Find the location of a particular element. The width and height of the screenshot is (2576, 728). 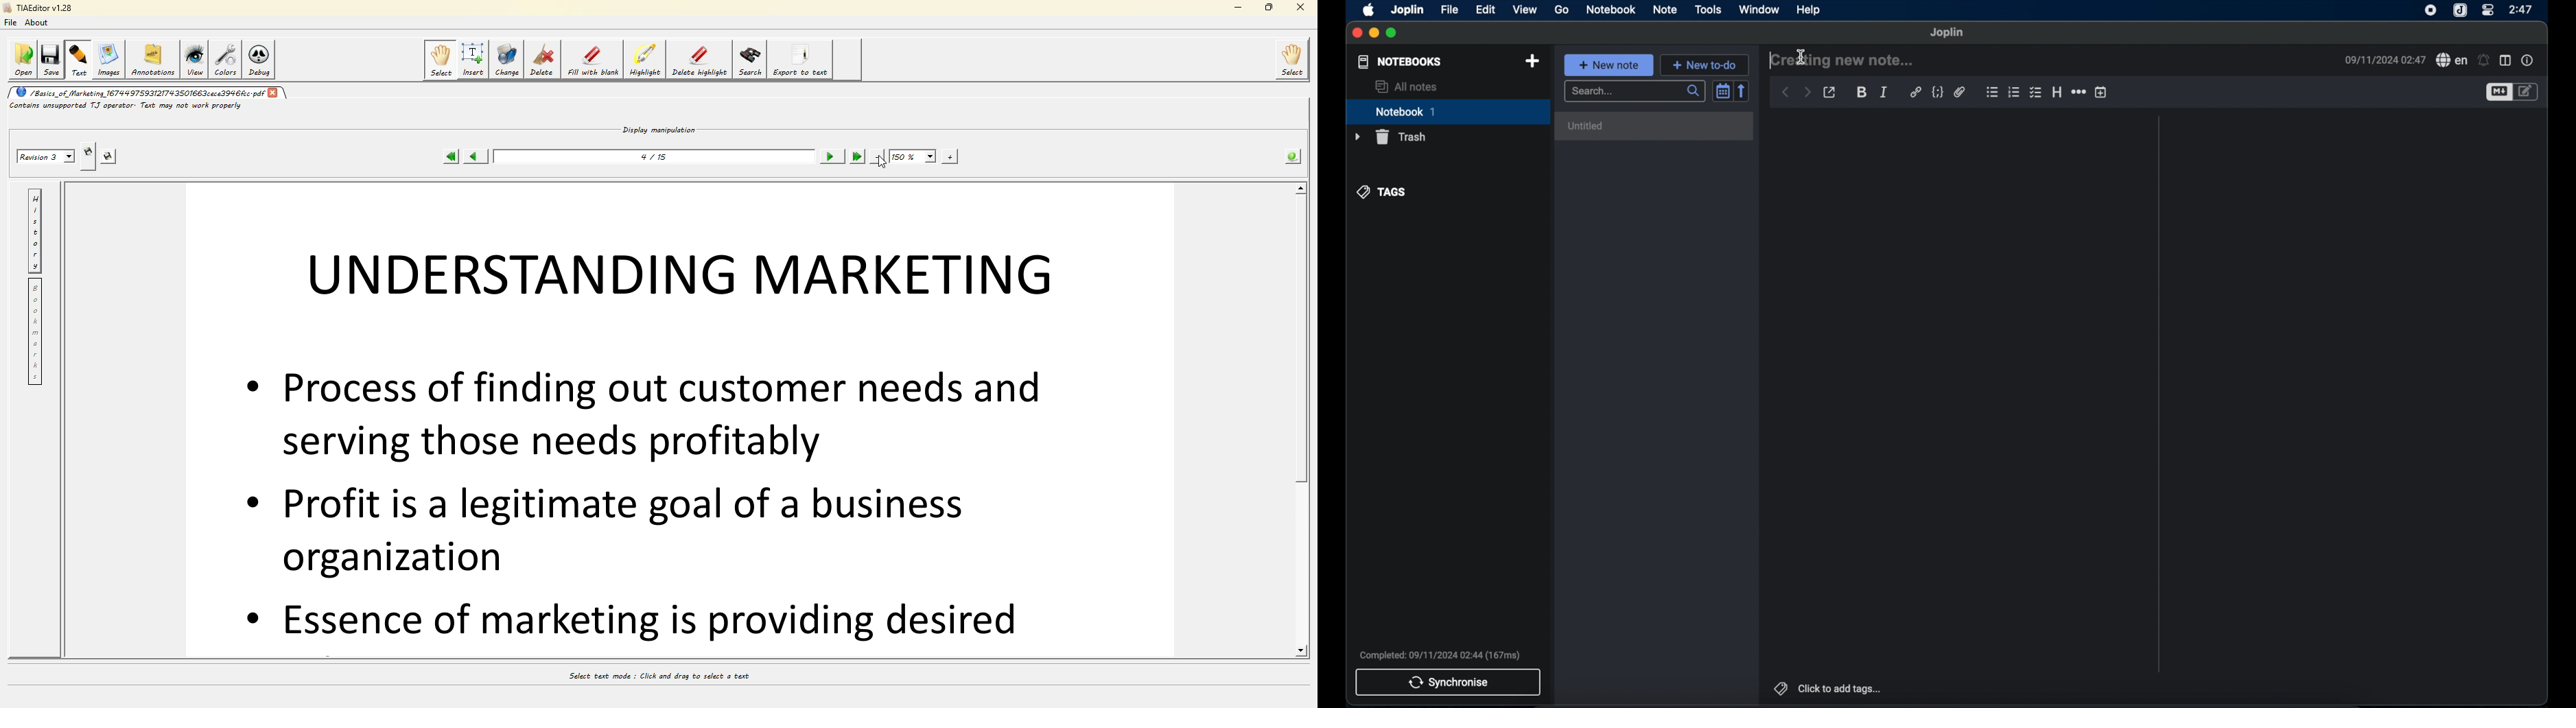

code is located at coordinates (1937, 92).